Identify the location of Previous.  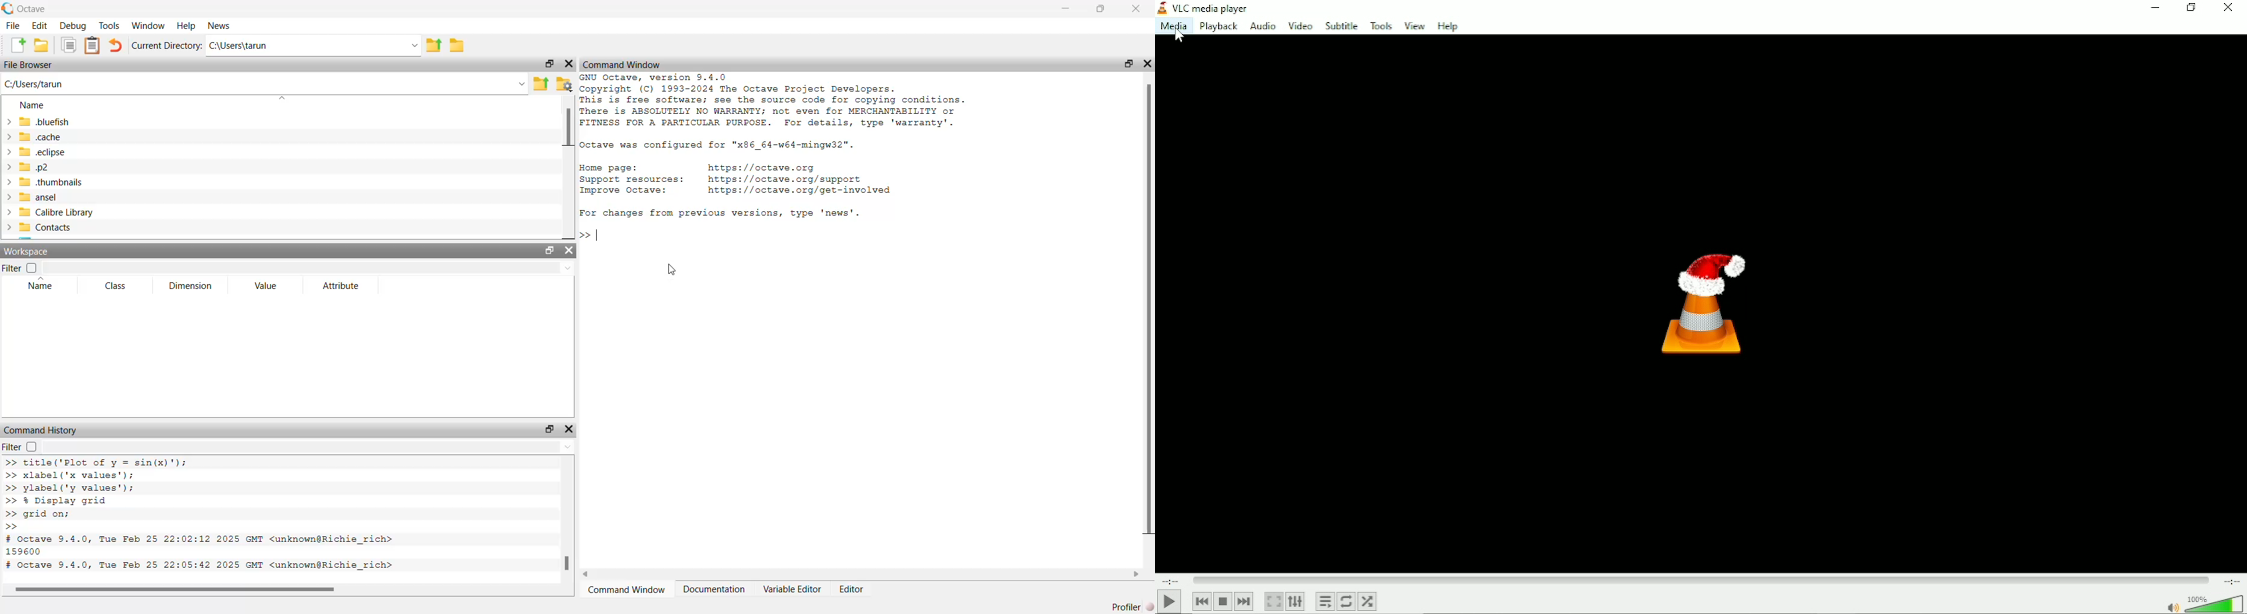
(1200, 602).